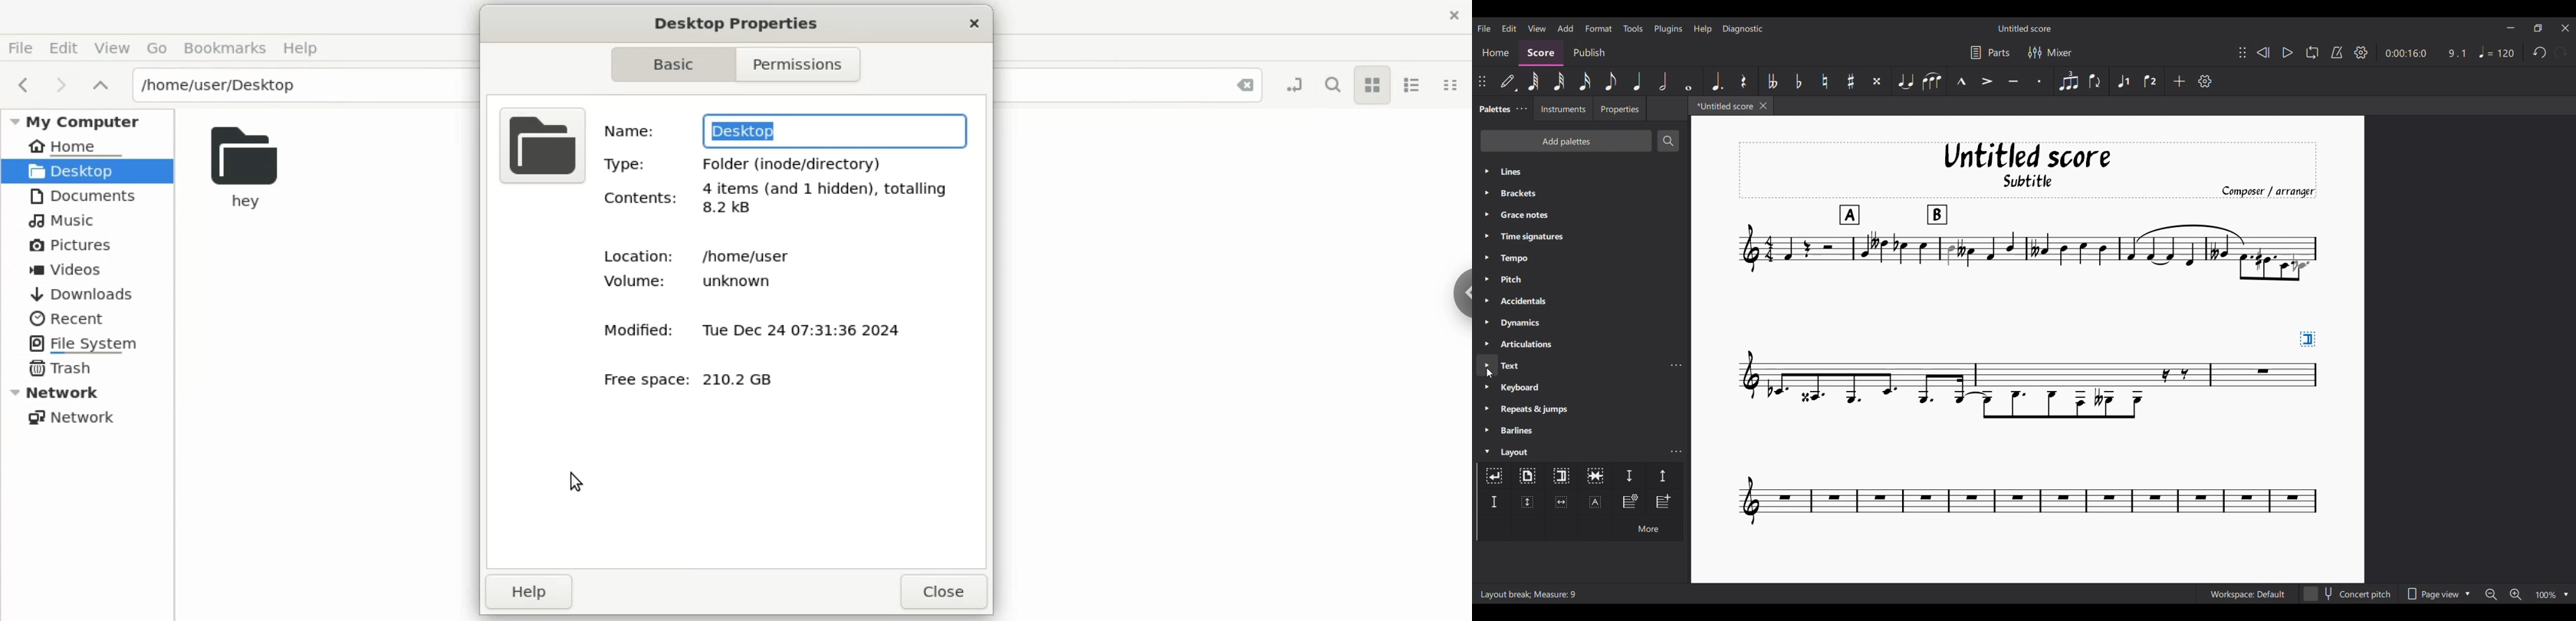 The height and width of the screenshot is (644, 2576). Describe the element at coordinates (826, 200) in the screenshot. I see `4 items (and 1 hidden), totalling 8.2 kB` at that location.